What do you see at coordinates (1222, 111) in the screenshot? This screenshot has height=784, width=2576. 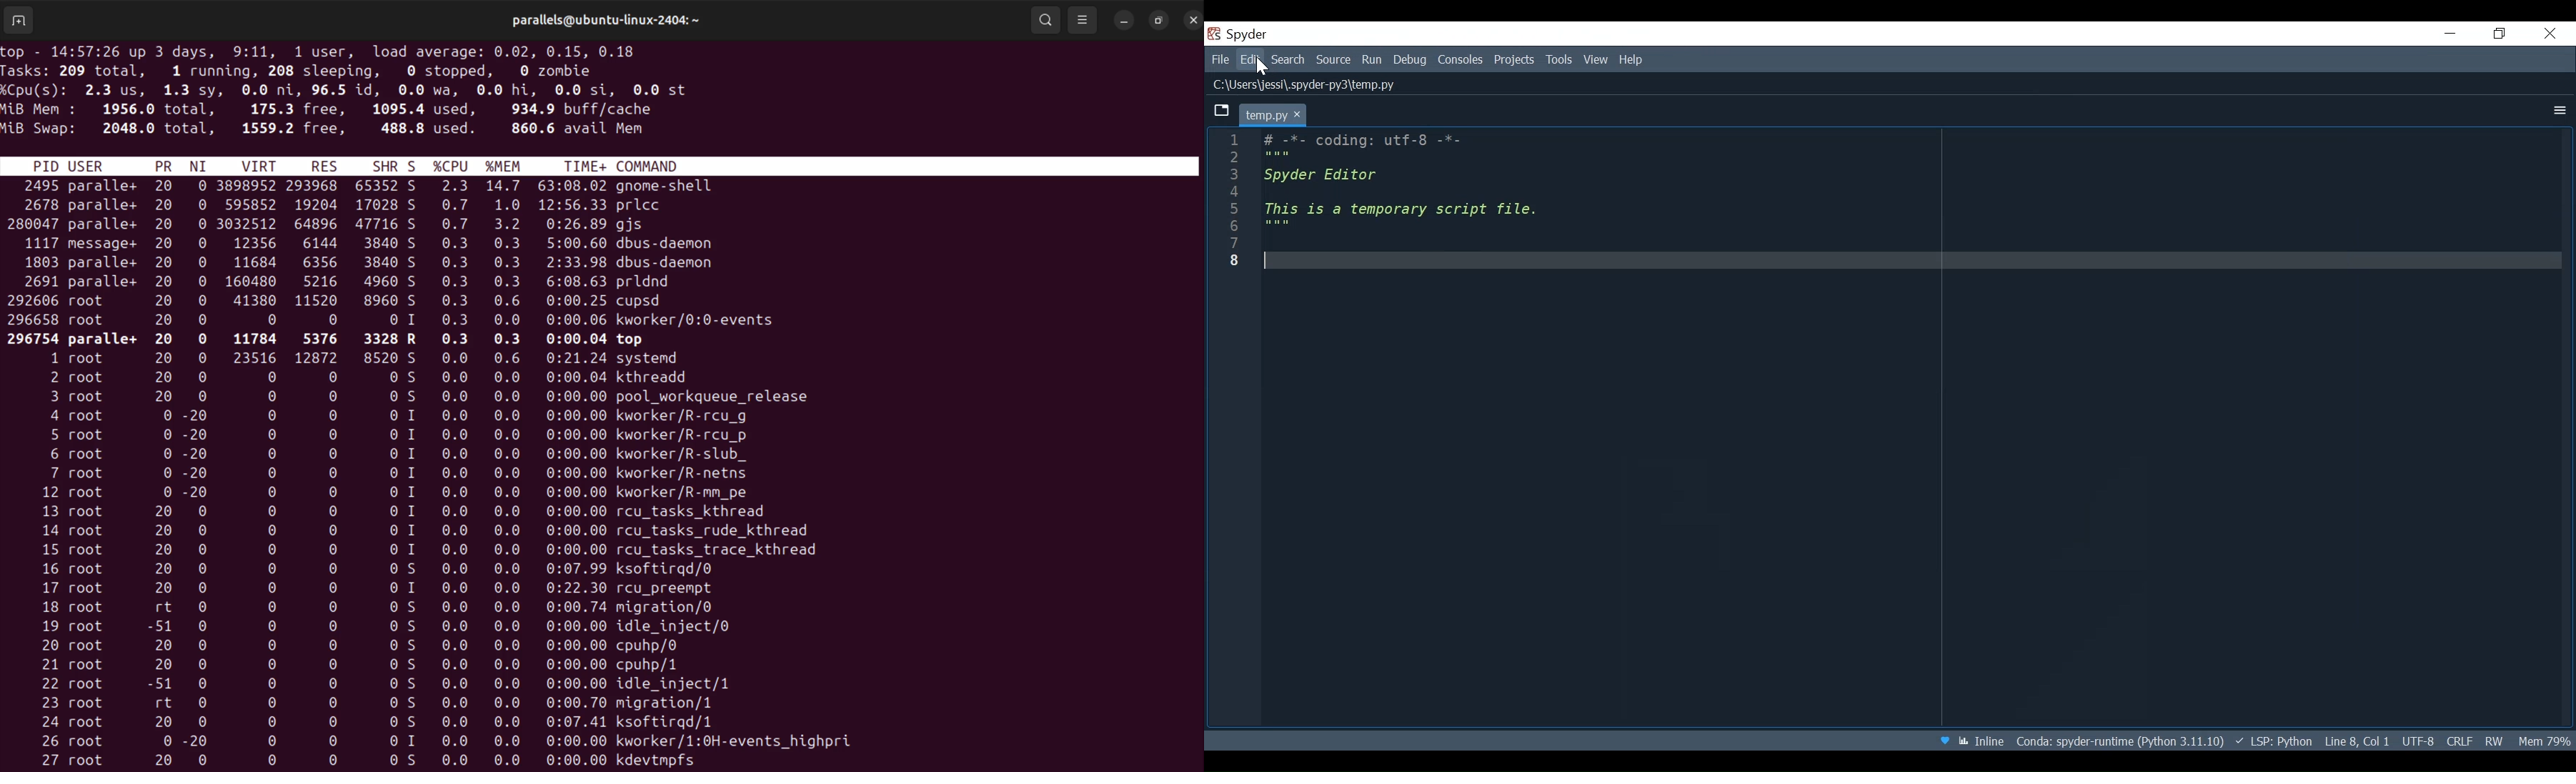 I see `Browse Tab` at bounding box center [1222, 111].